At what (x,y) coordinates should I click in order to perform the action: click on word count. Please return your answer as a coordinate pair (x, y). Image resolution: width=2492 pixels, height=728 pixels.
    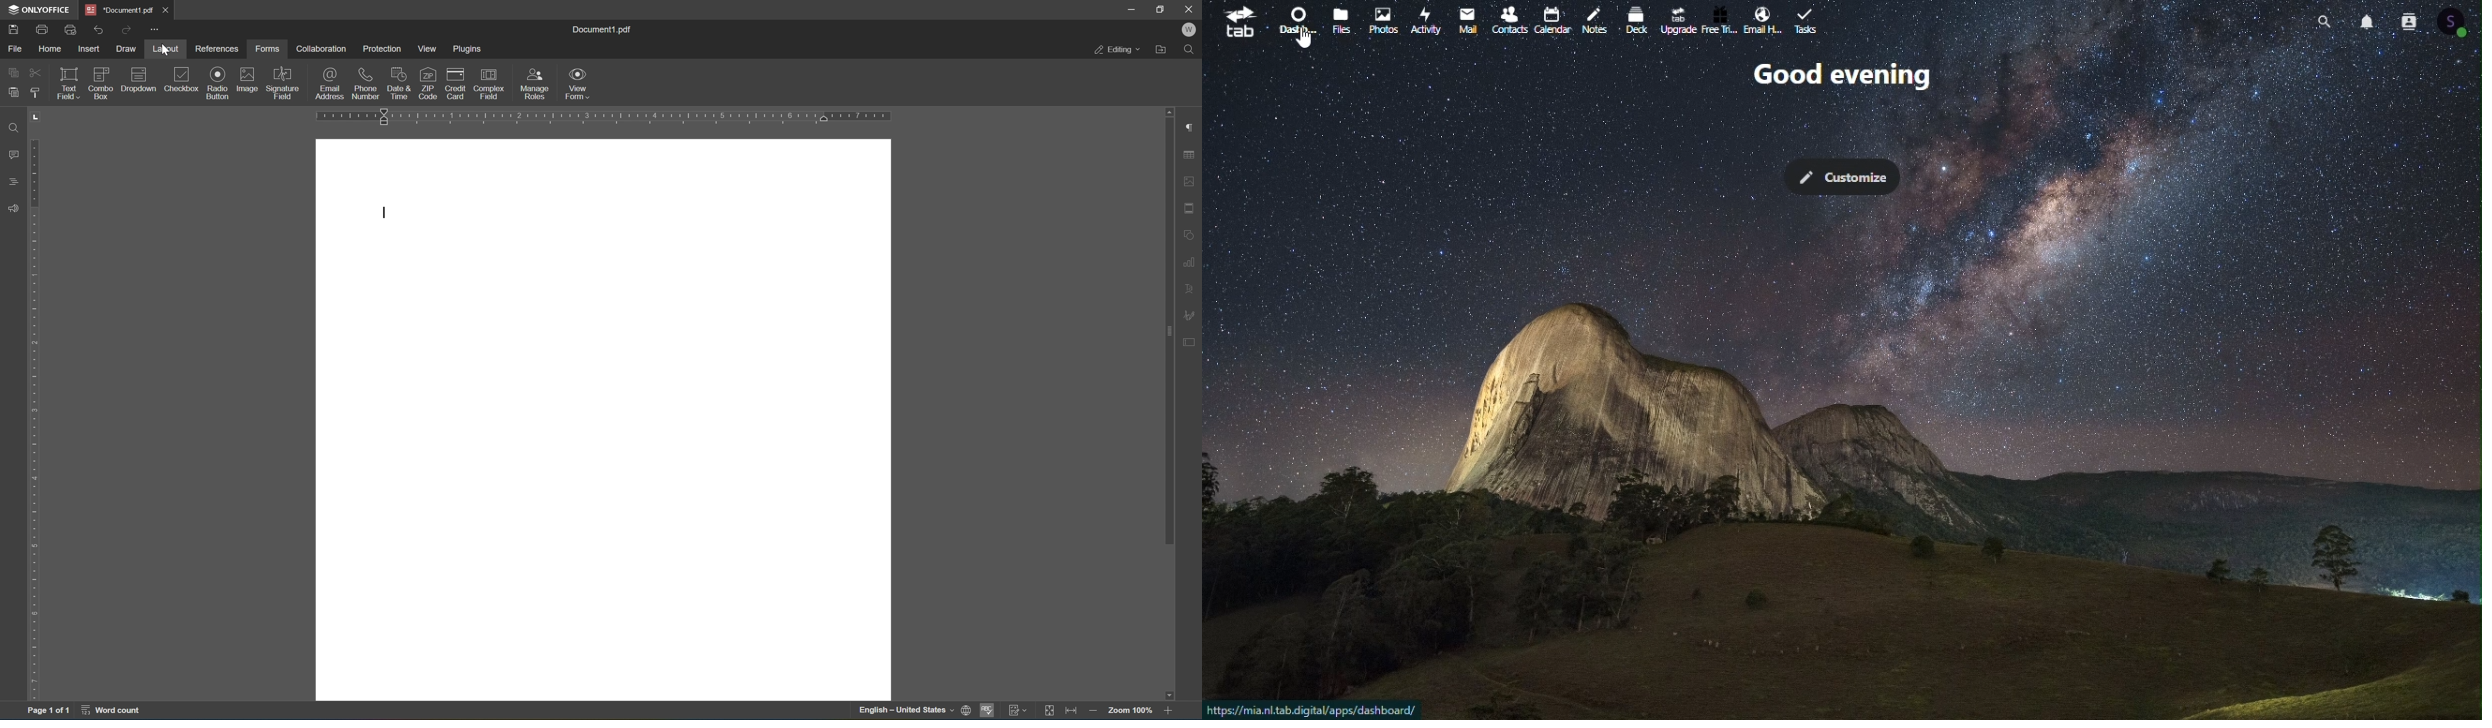
    Looking at the image, I should click on (108, 713).